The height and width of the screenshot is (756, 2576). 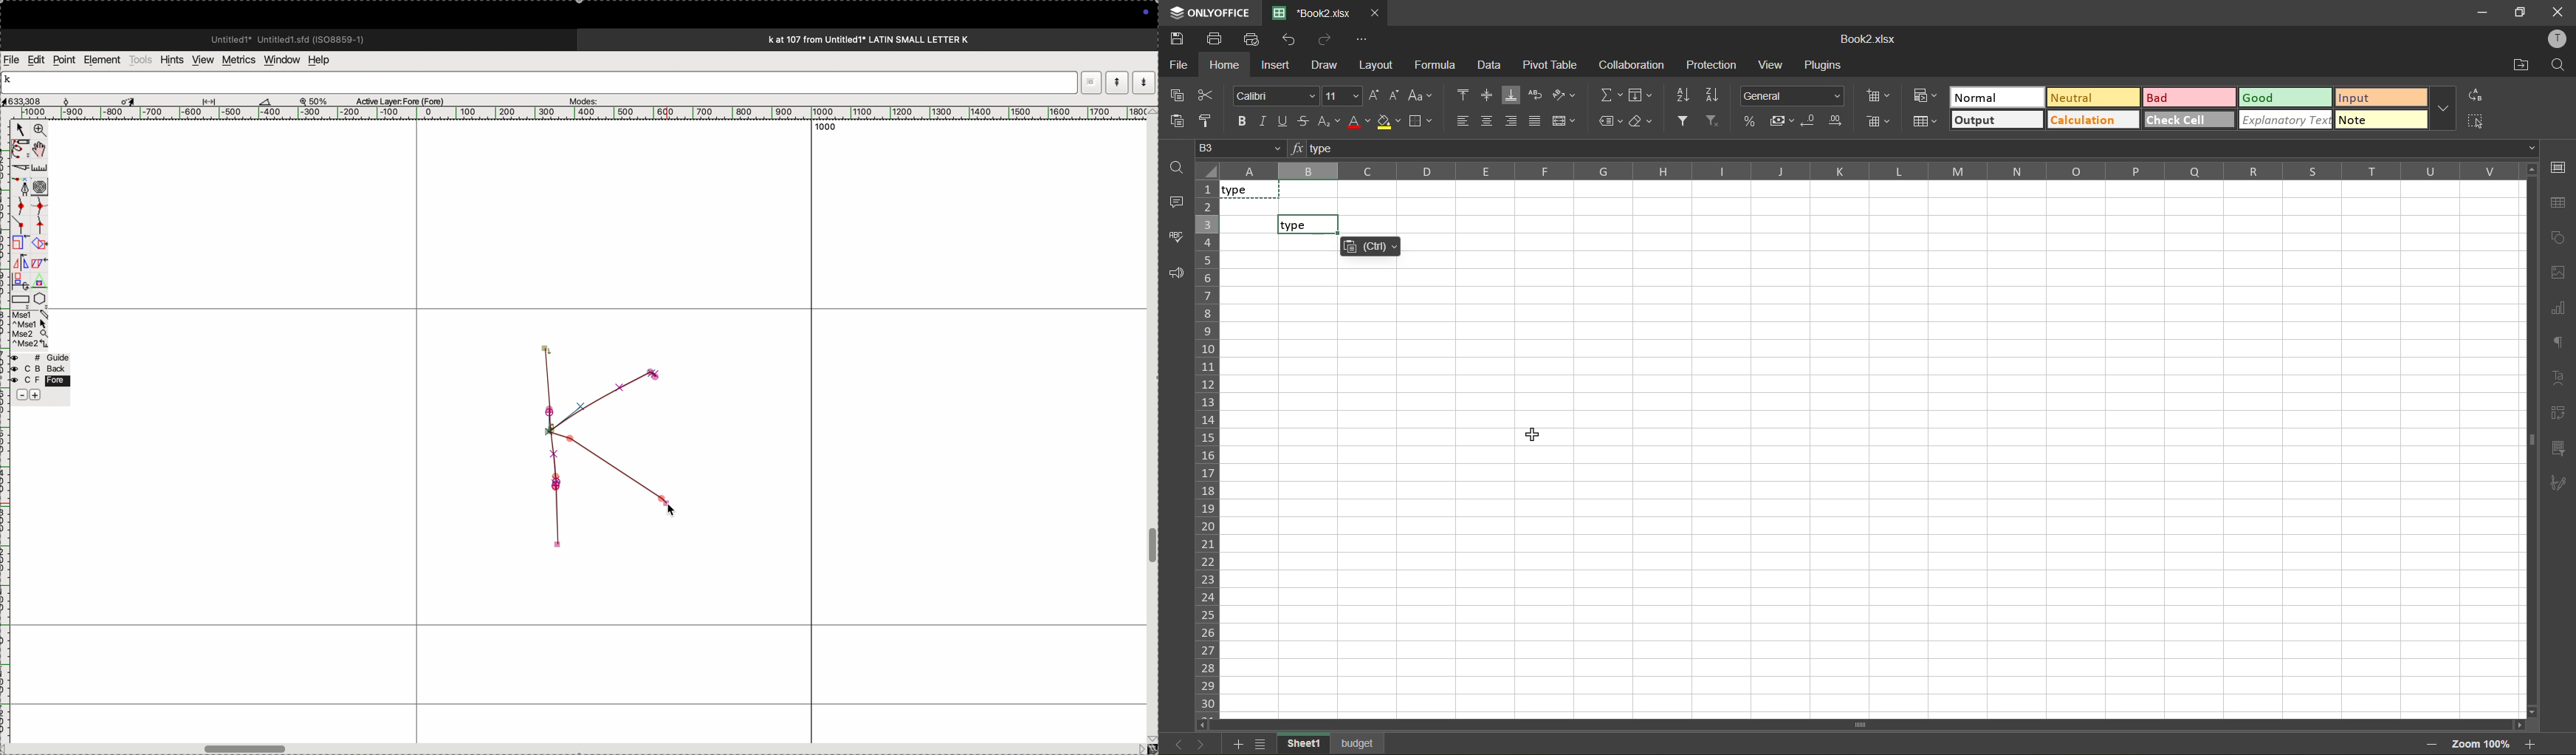 What do you see at coordinates (200, 60) in the screenshot?
I see `view` at bounding box center [200, 60].